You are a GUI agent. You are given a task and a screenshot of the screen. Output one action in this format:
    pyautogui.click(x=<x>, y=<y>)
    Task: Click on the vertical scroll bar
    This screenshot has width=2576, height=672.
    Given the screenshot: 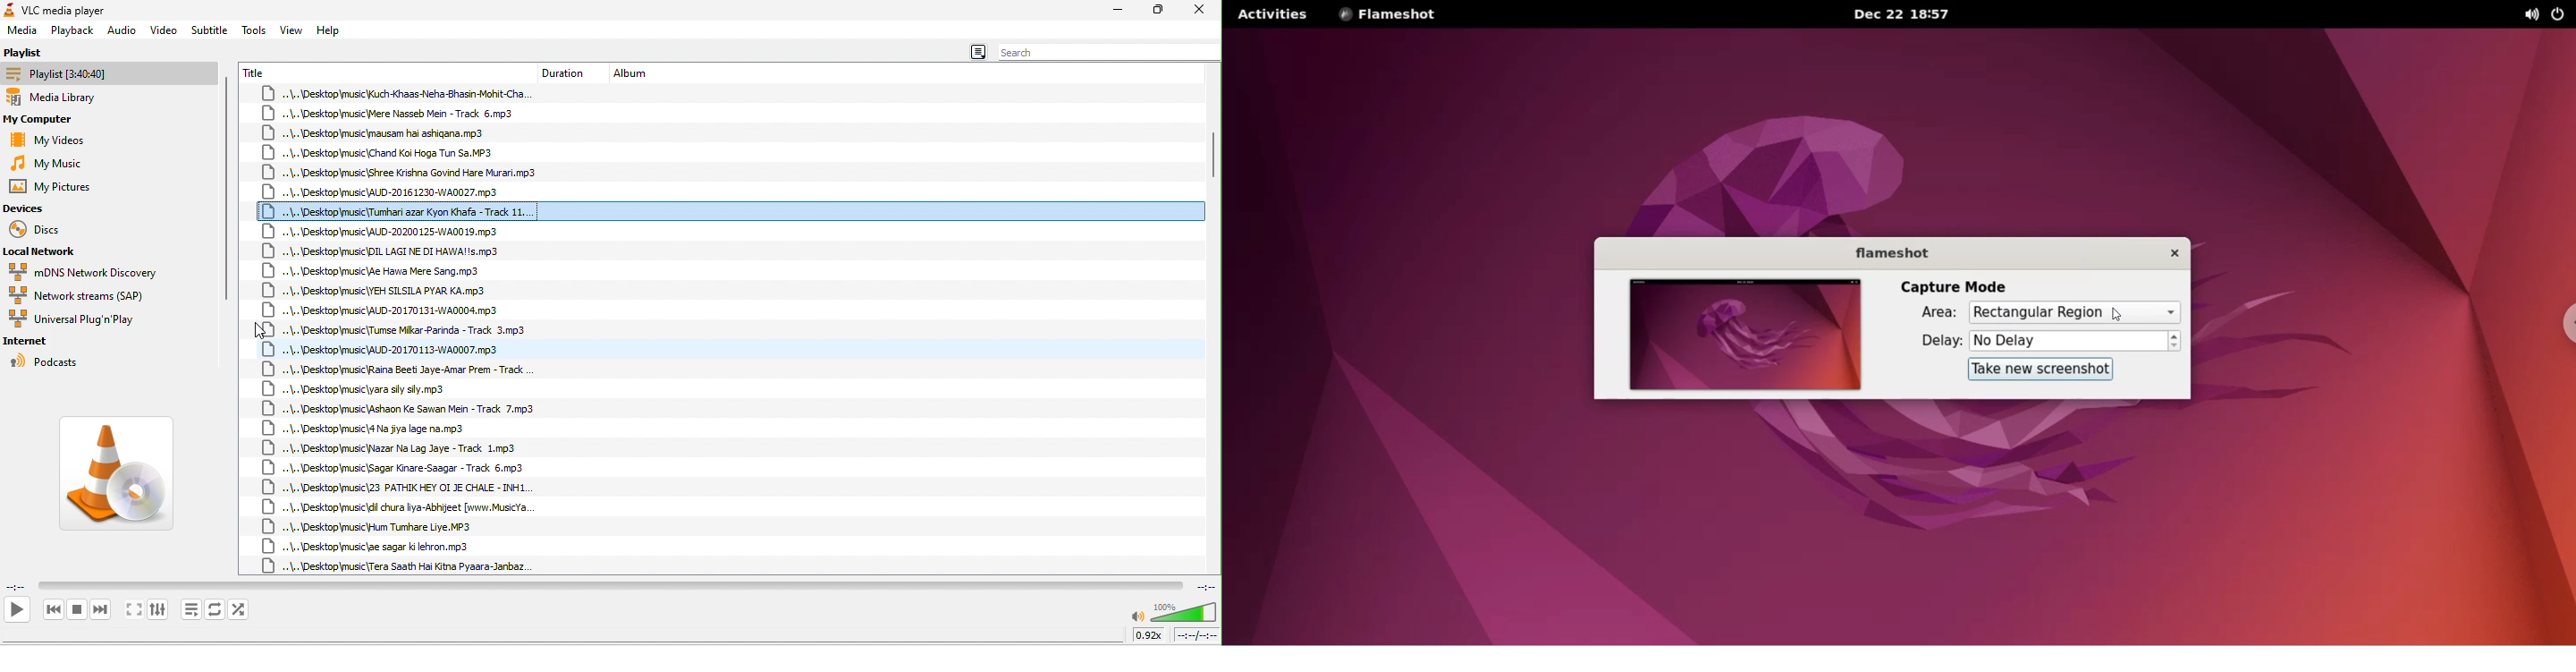 What is the action you would take?
    pyautogui.click(x=226, y=187)
    